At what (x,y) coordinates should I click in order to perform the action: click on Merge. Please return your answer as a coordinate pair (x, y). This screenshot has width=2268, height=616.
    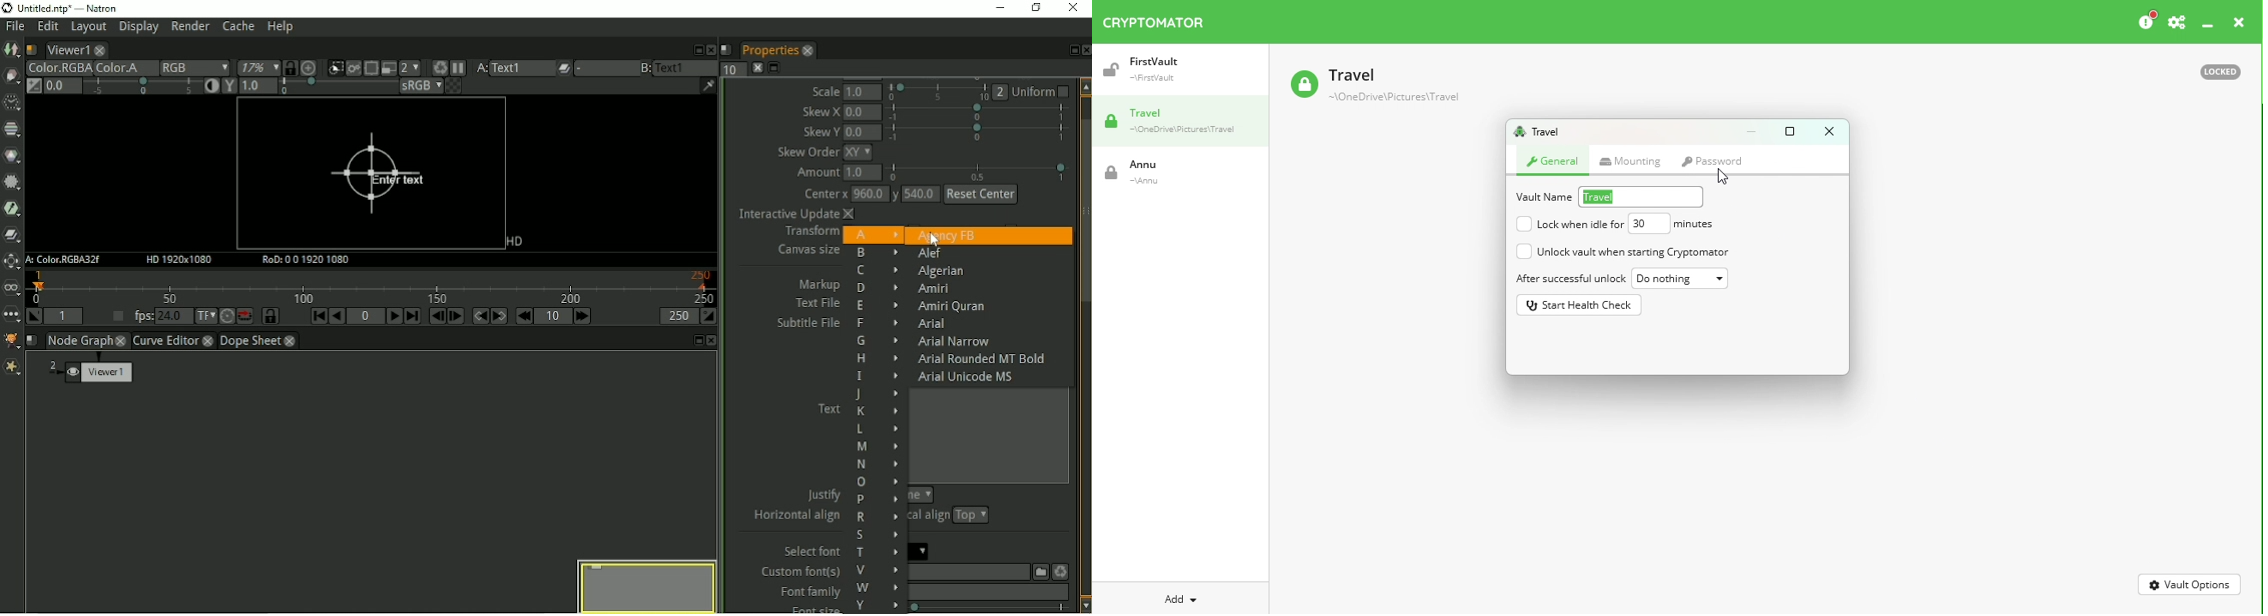
    Looking at the image, I should click on (13, 234).